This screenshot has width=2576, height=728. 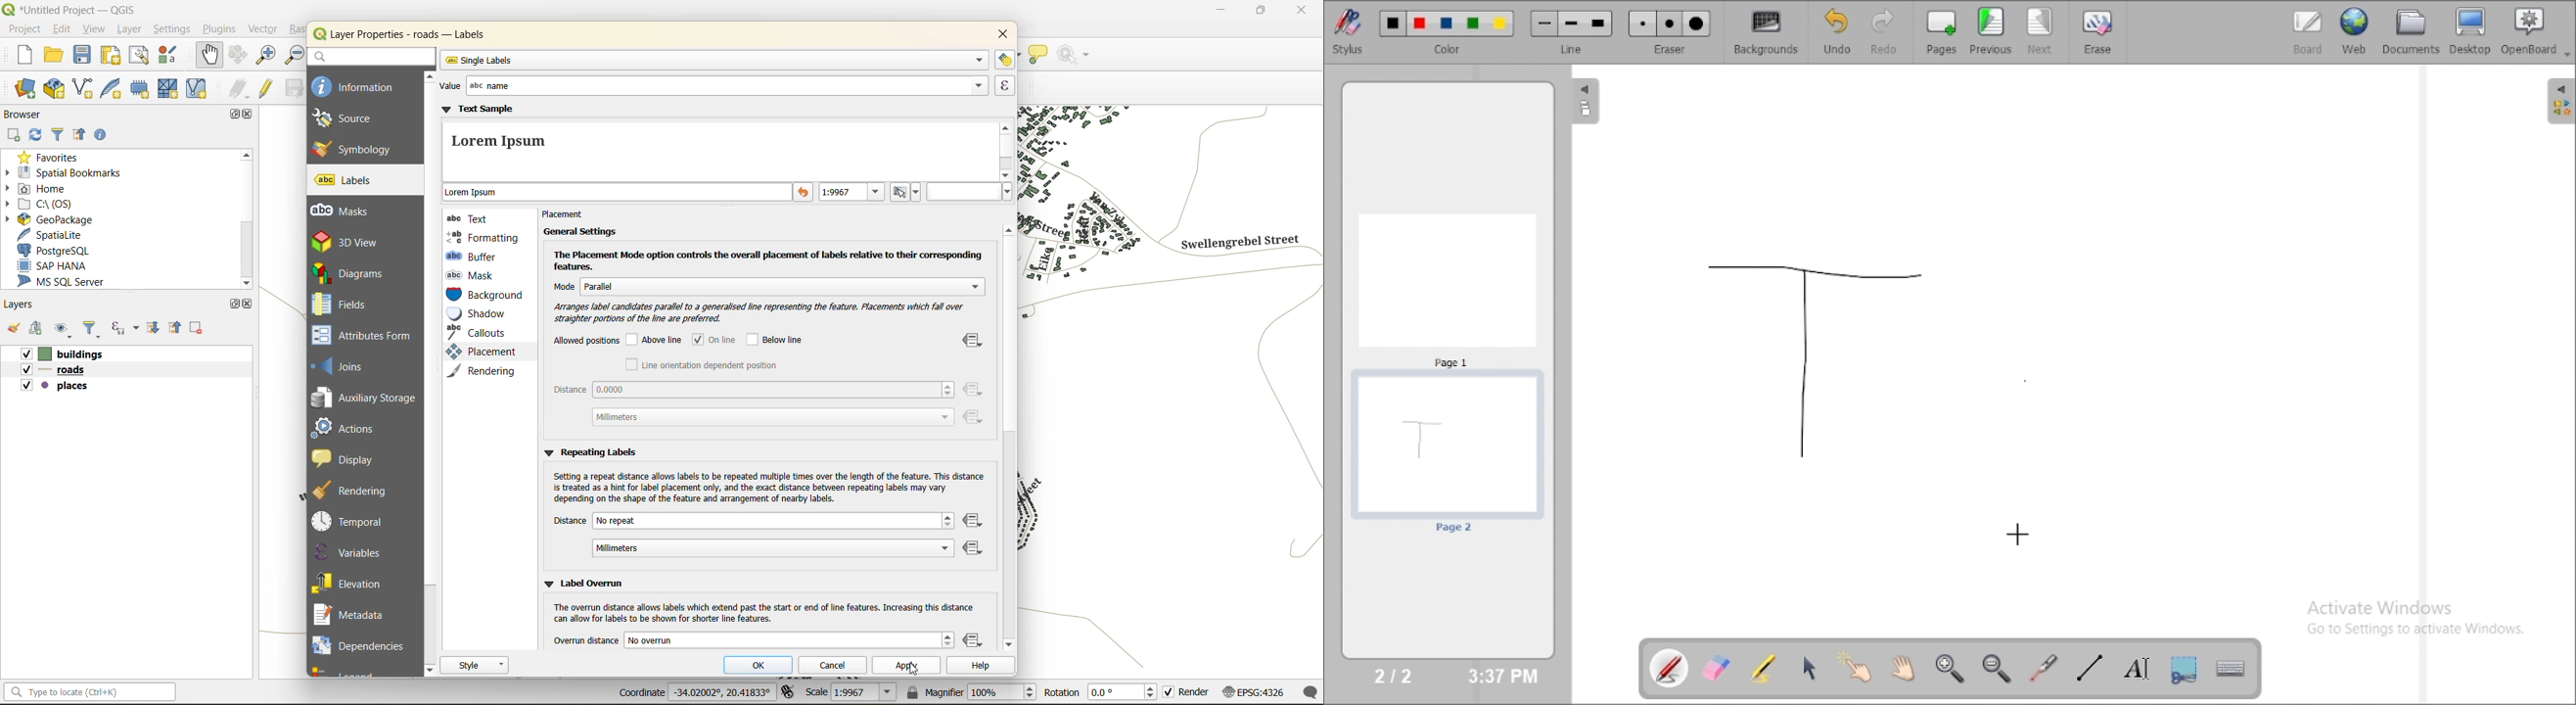 I want to click on print layout, so click(x=112, y=57).